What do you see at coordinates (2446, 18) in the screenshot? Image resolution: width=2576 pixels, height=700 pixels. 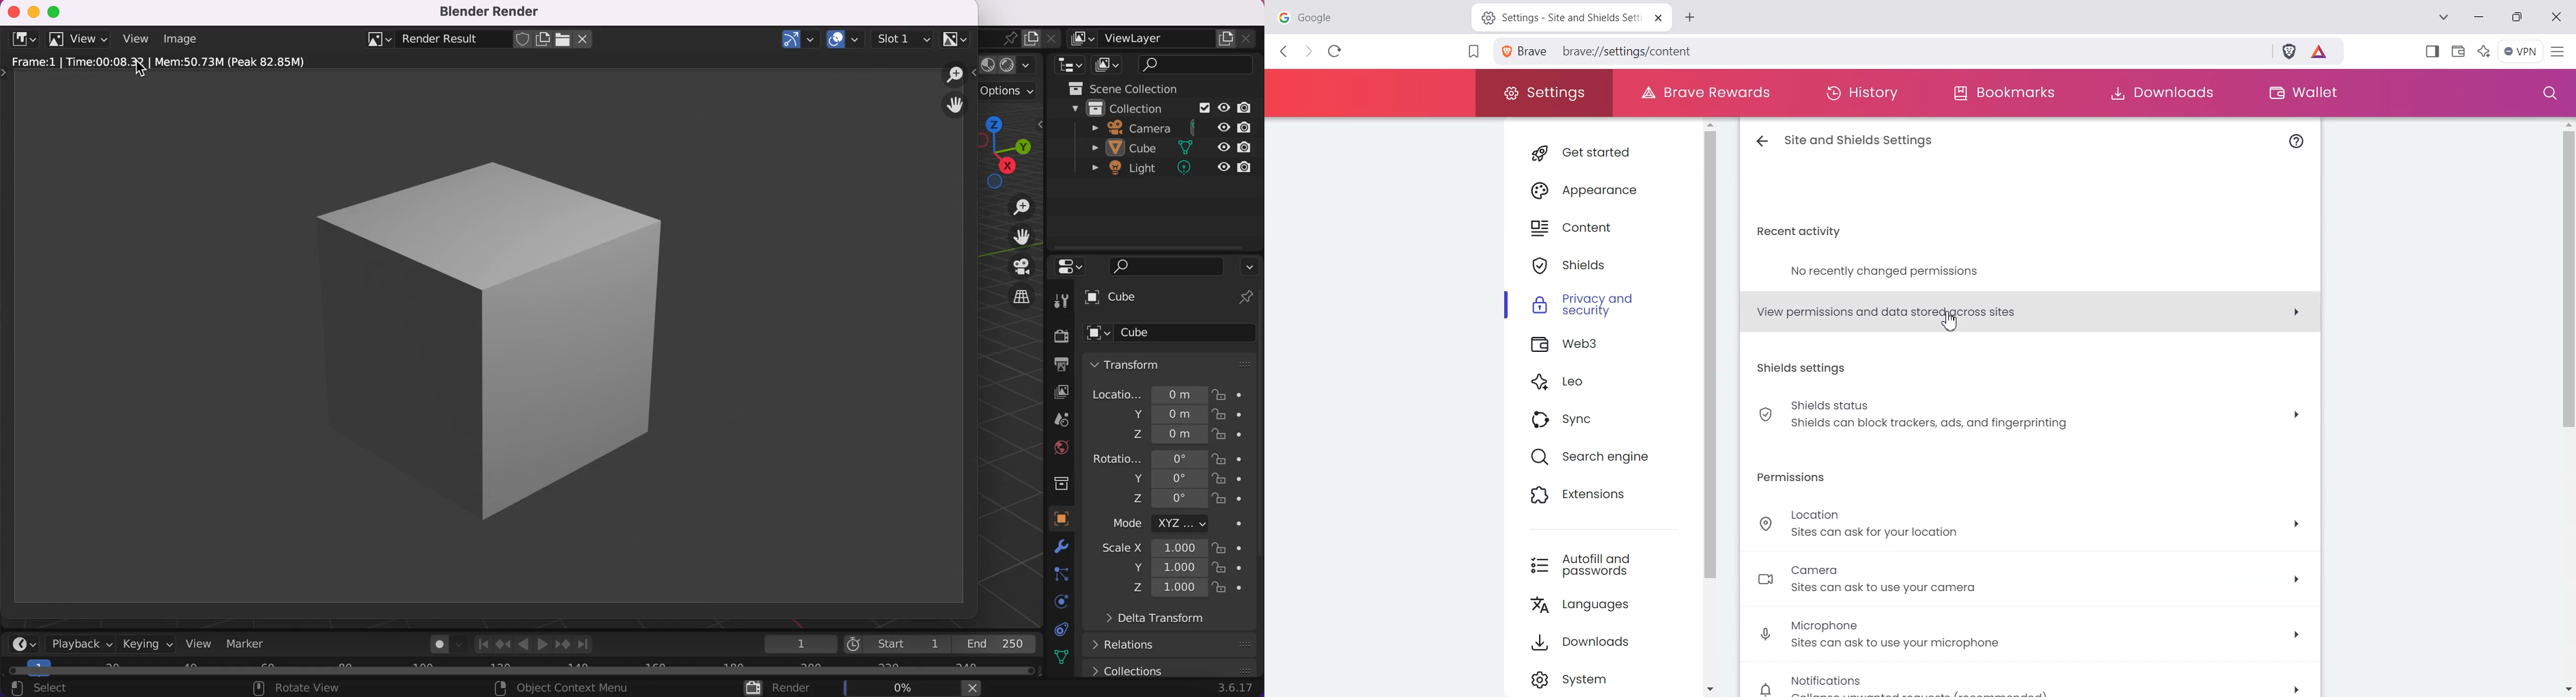 I see `Search tab` at bounding box center [2446, 18].